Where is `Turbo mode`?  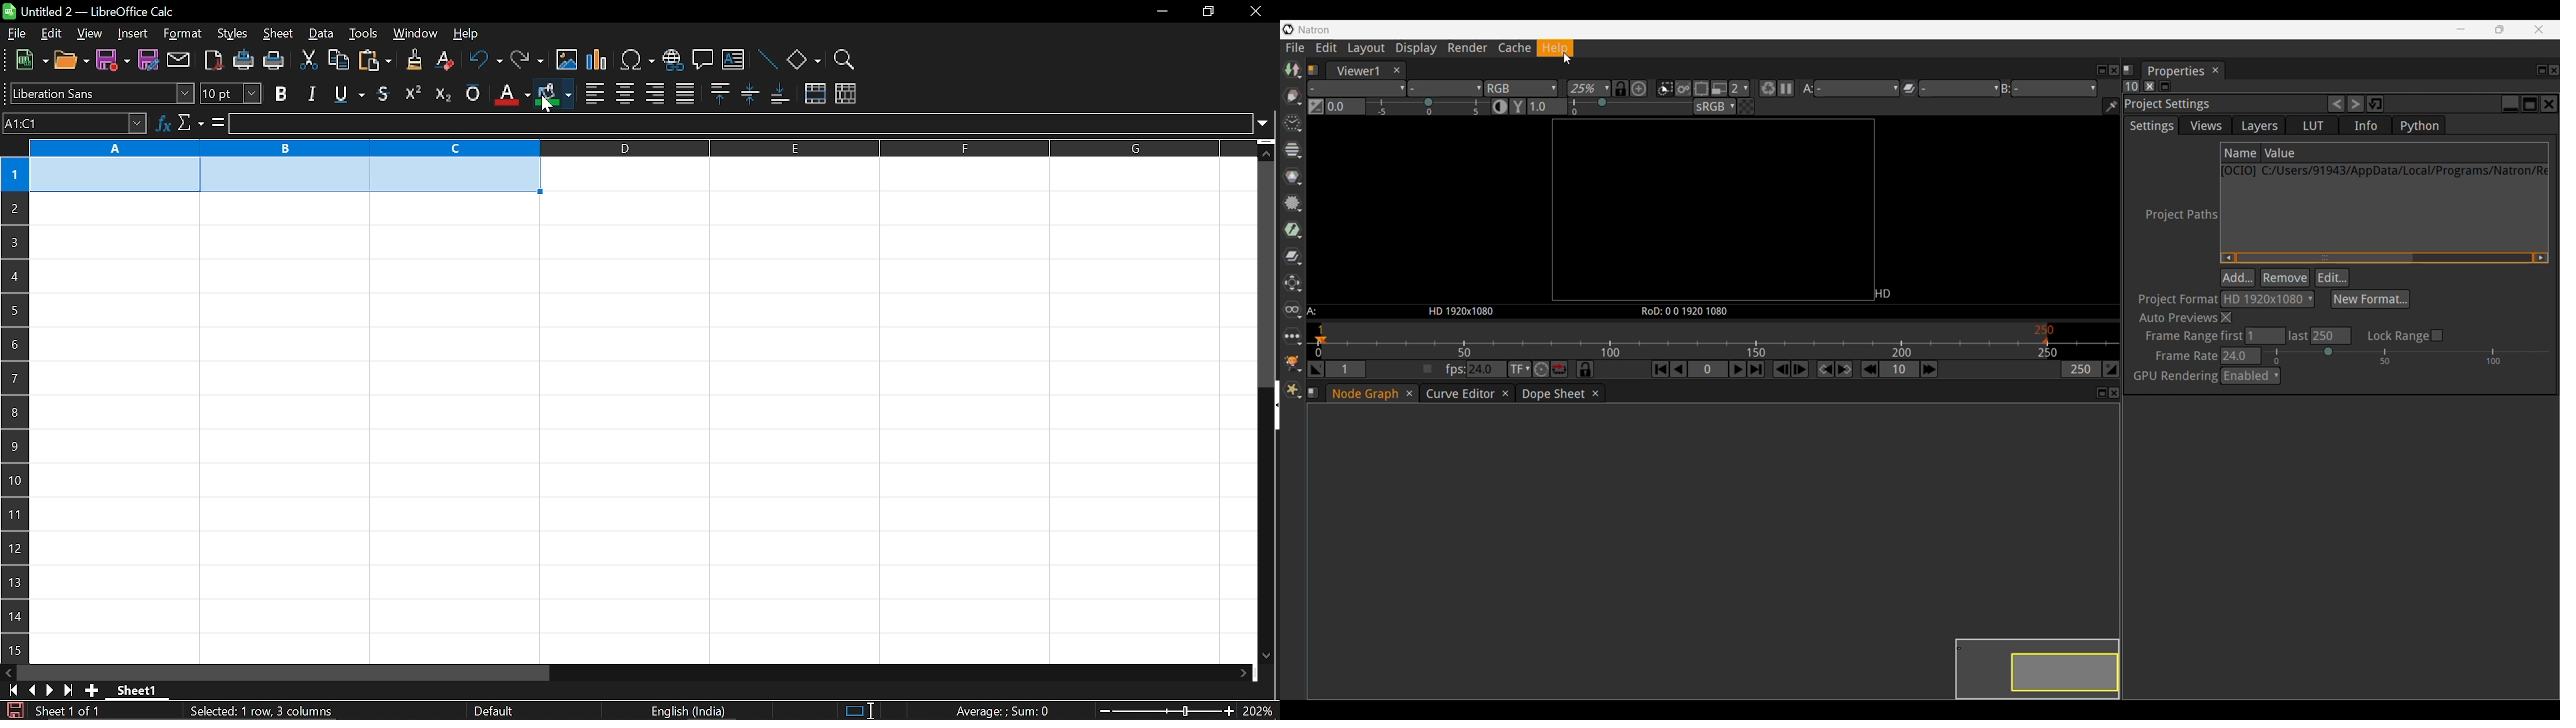
Turbo mode is located at coordinates (1541, 369).